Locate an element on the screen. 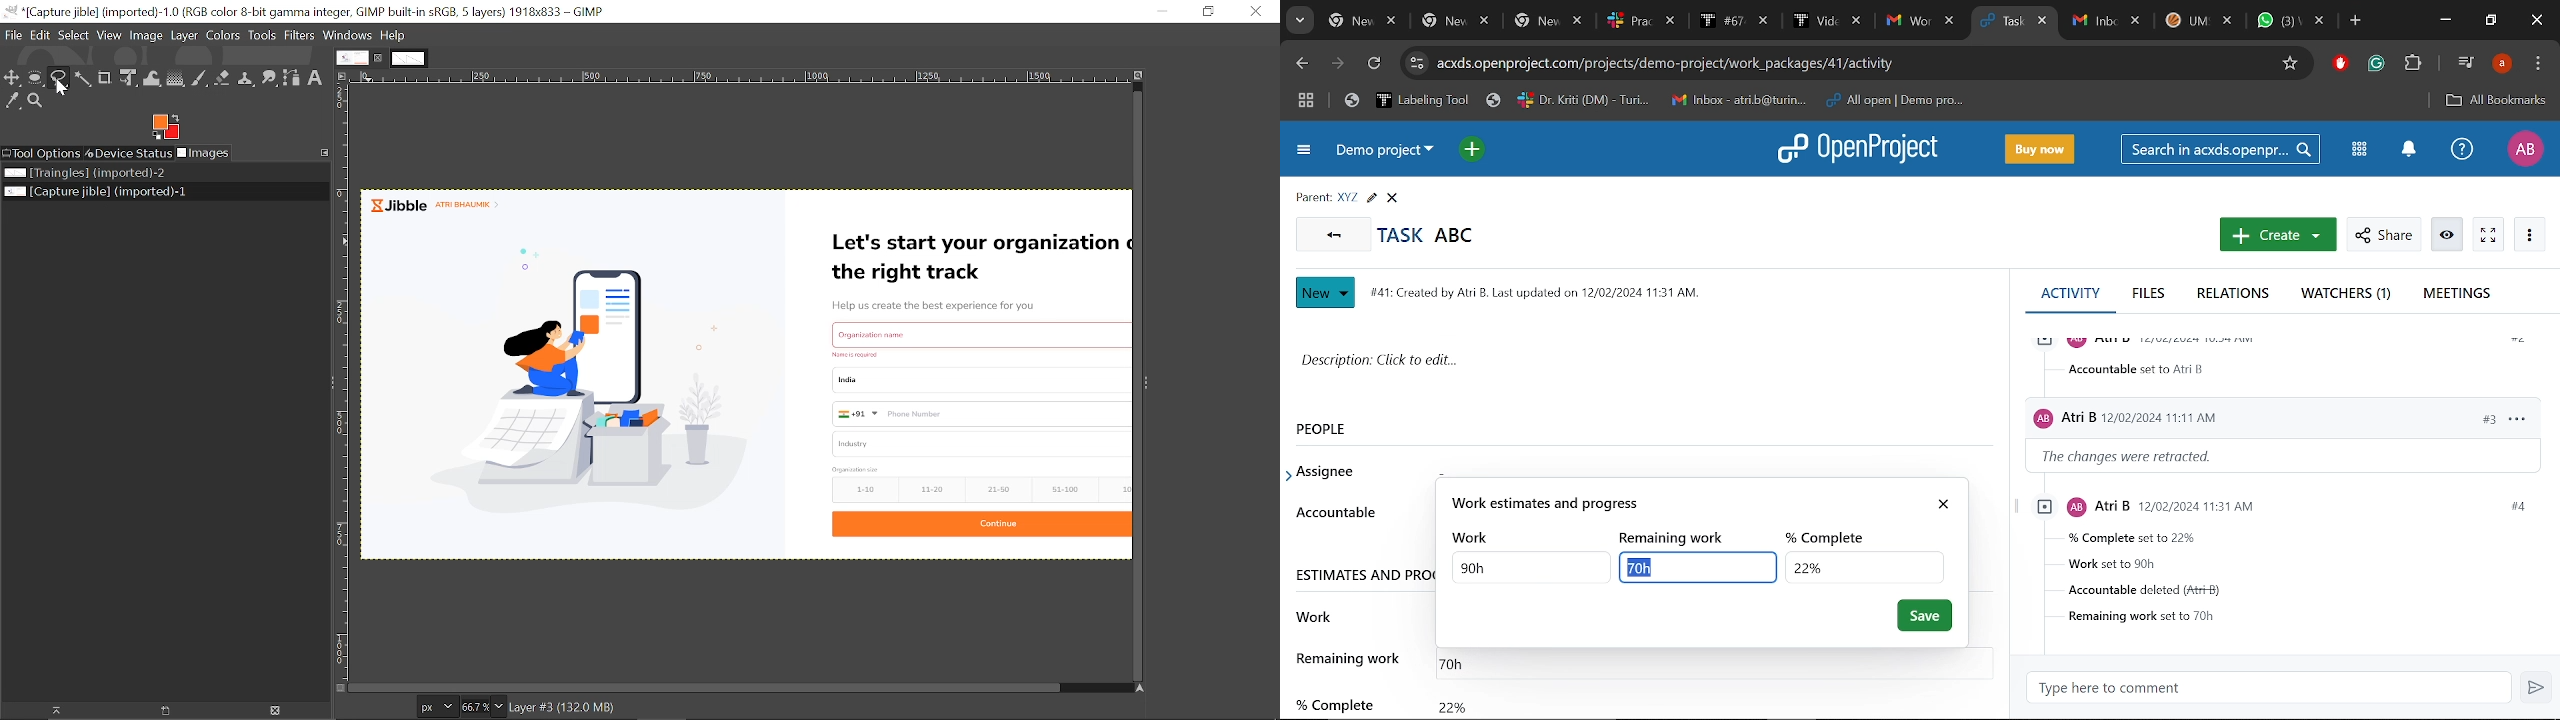 This screenshot has height=728, width=2576. Parent task name is located at coordinates (1346, 198).